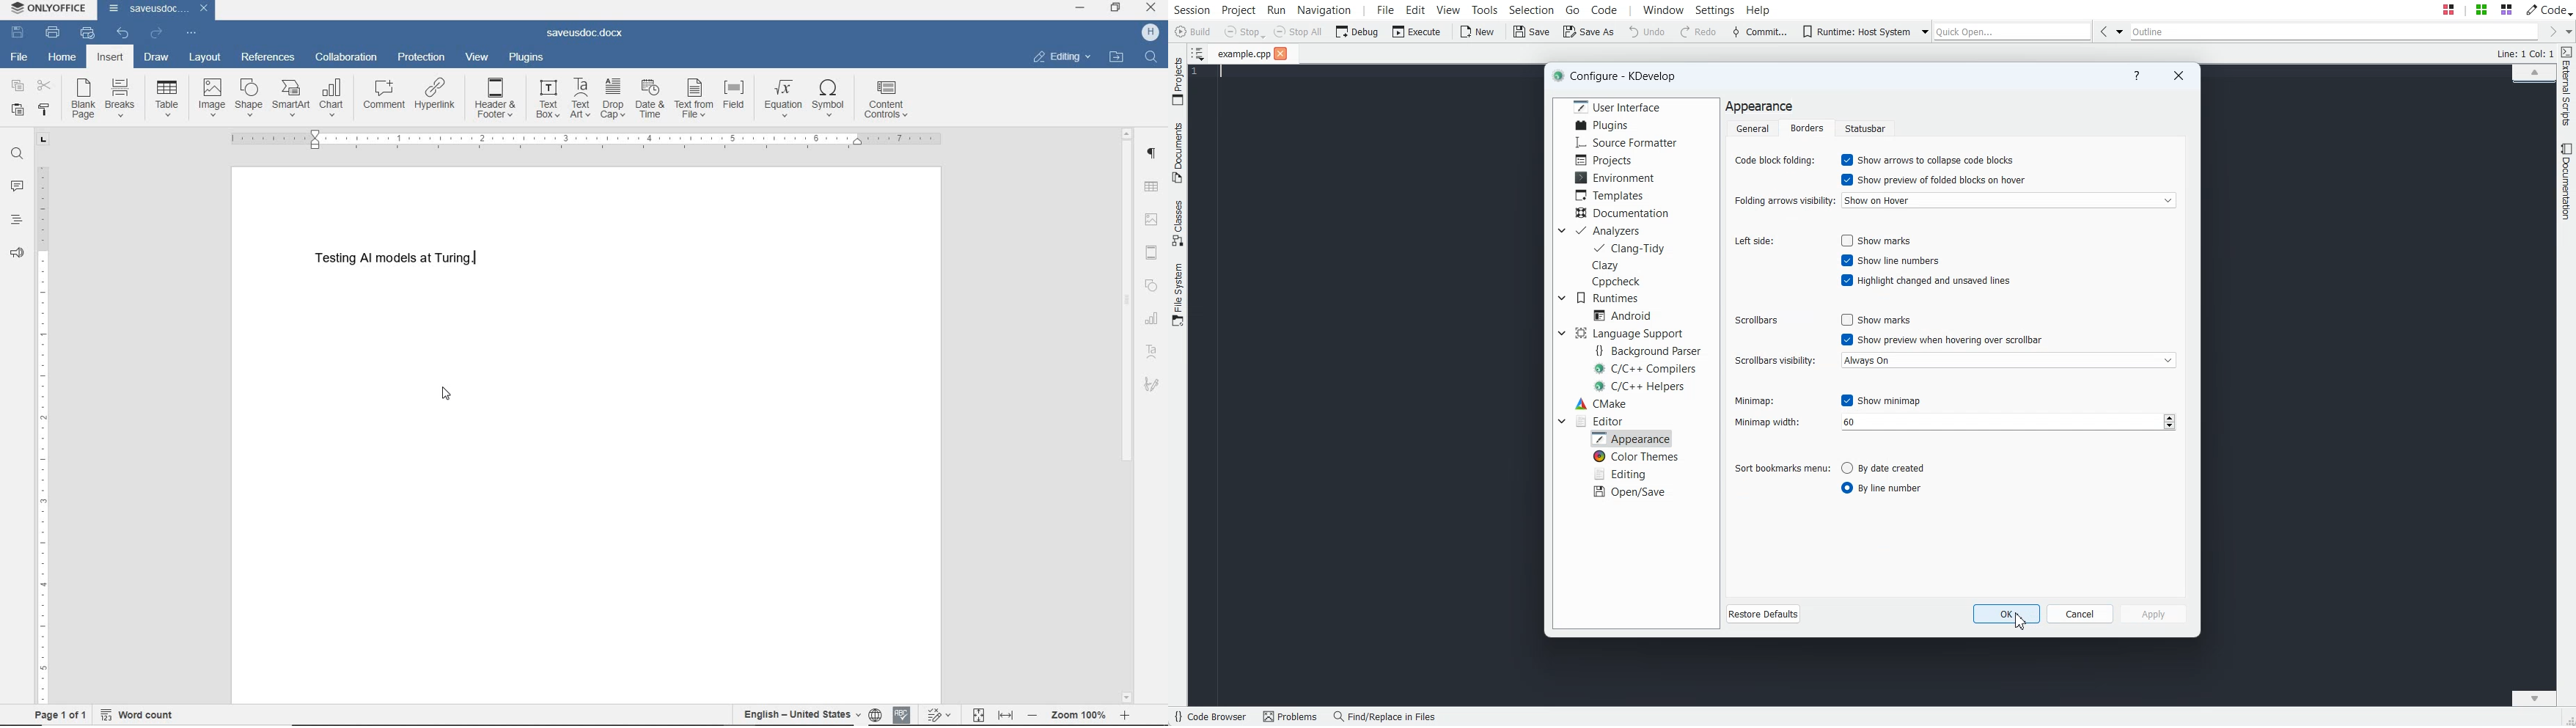  What do you see at coordinates (733, 101) in the screenshot?
I see `field` at bounding box center [733, 101].